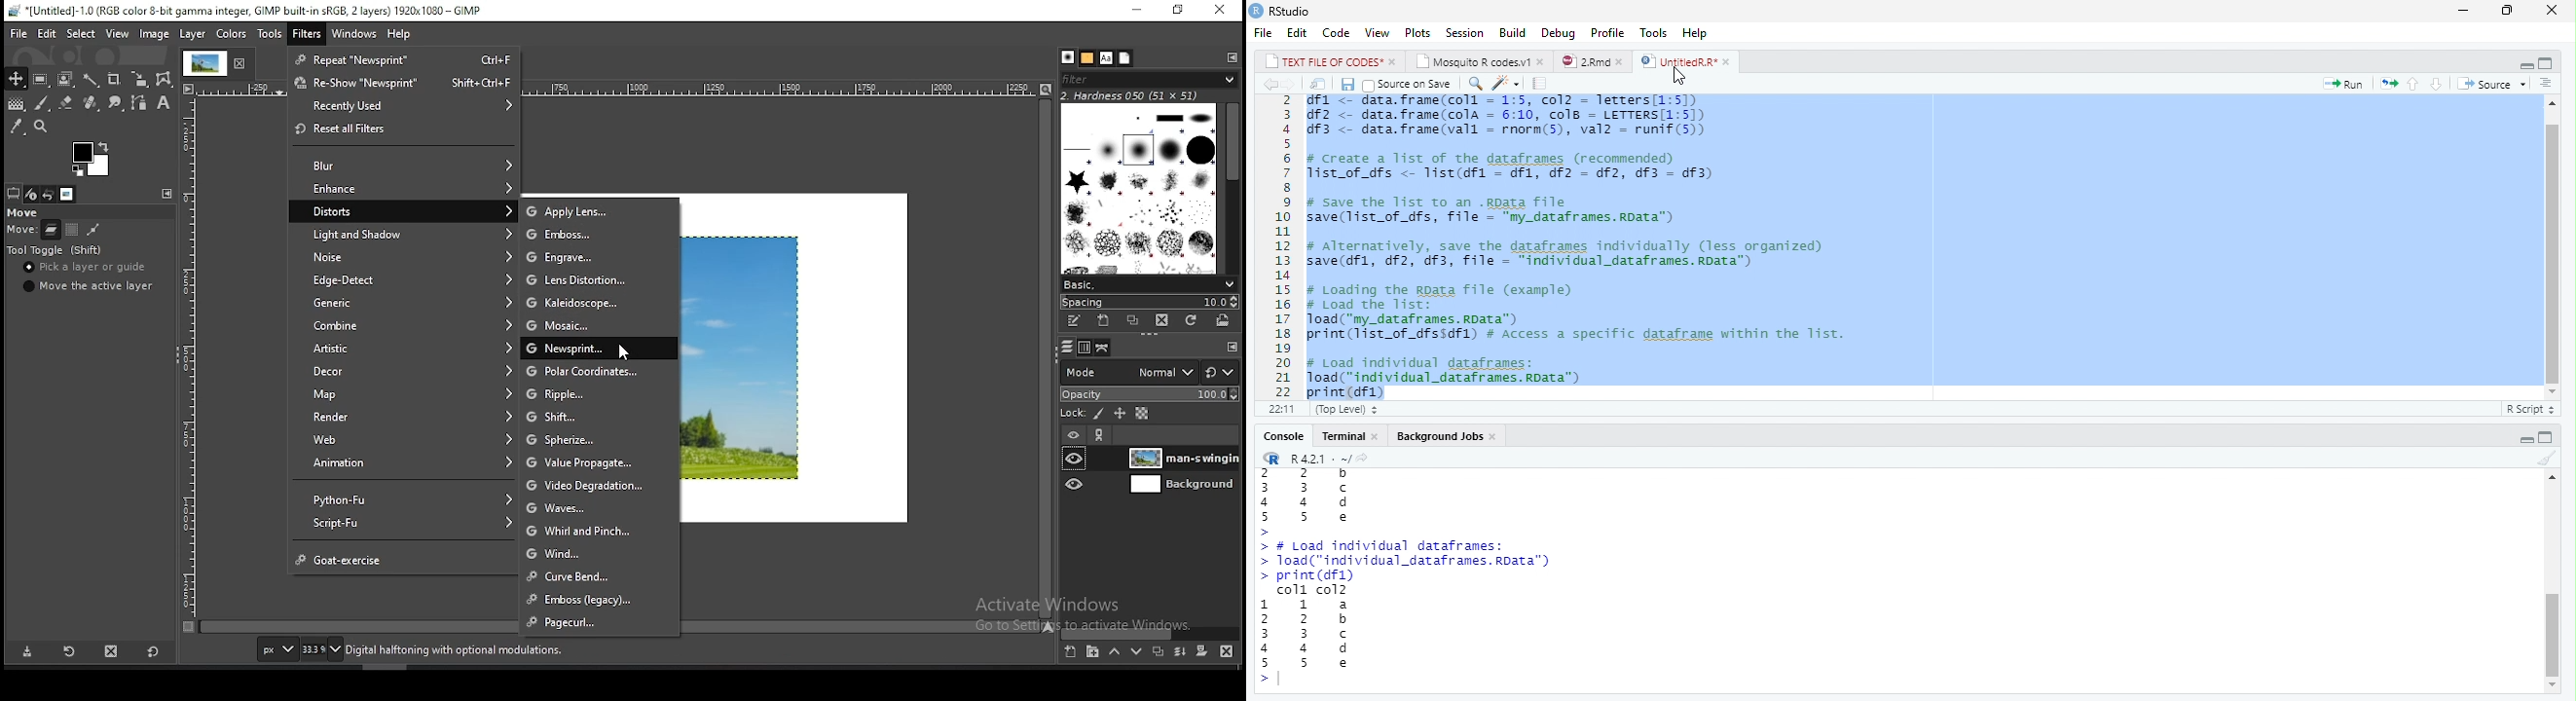  What do you see at coordinates (1161, 320) in the screenshot?
I see `delete brush` at bounding box center [1161, 320].